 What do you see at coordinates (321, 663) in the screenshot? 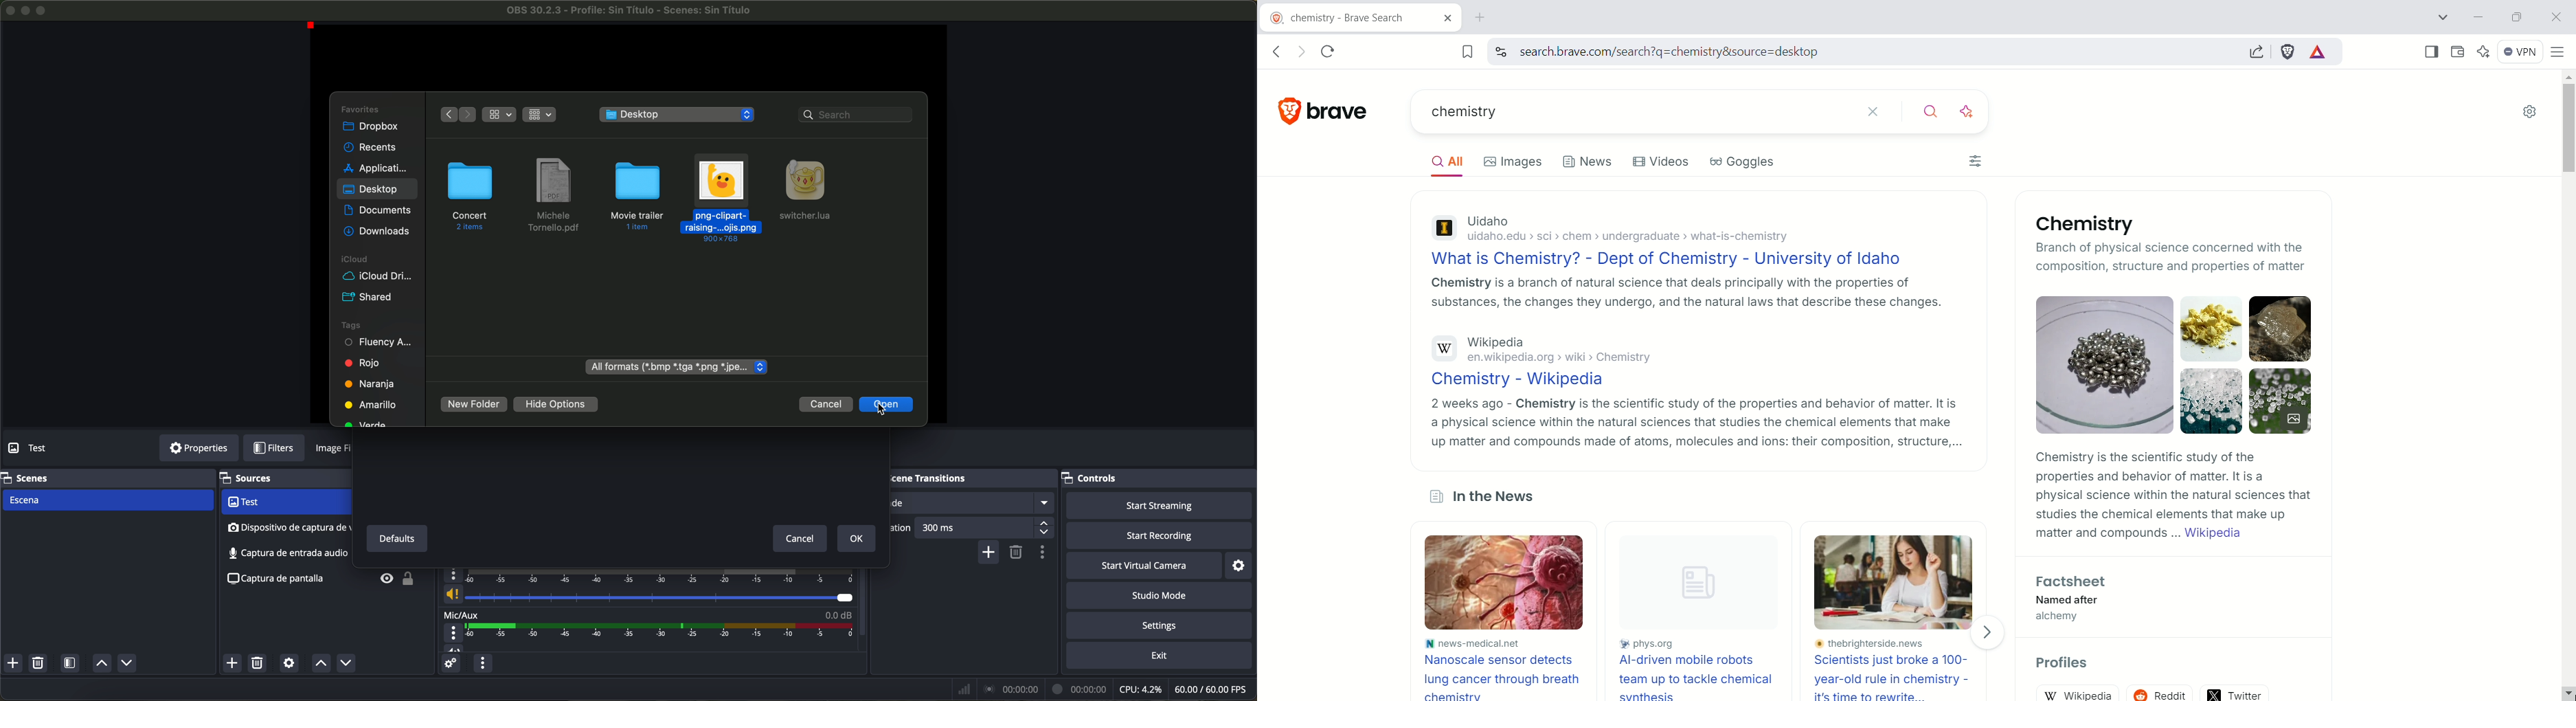
I see `move source up` at bounding box center [321, 663].